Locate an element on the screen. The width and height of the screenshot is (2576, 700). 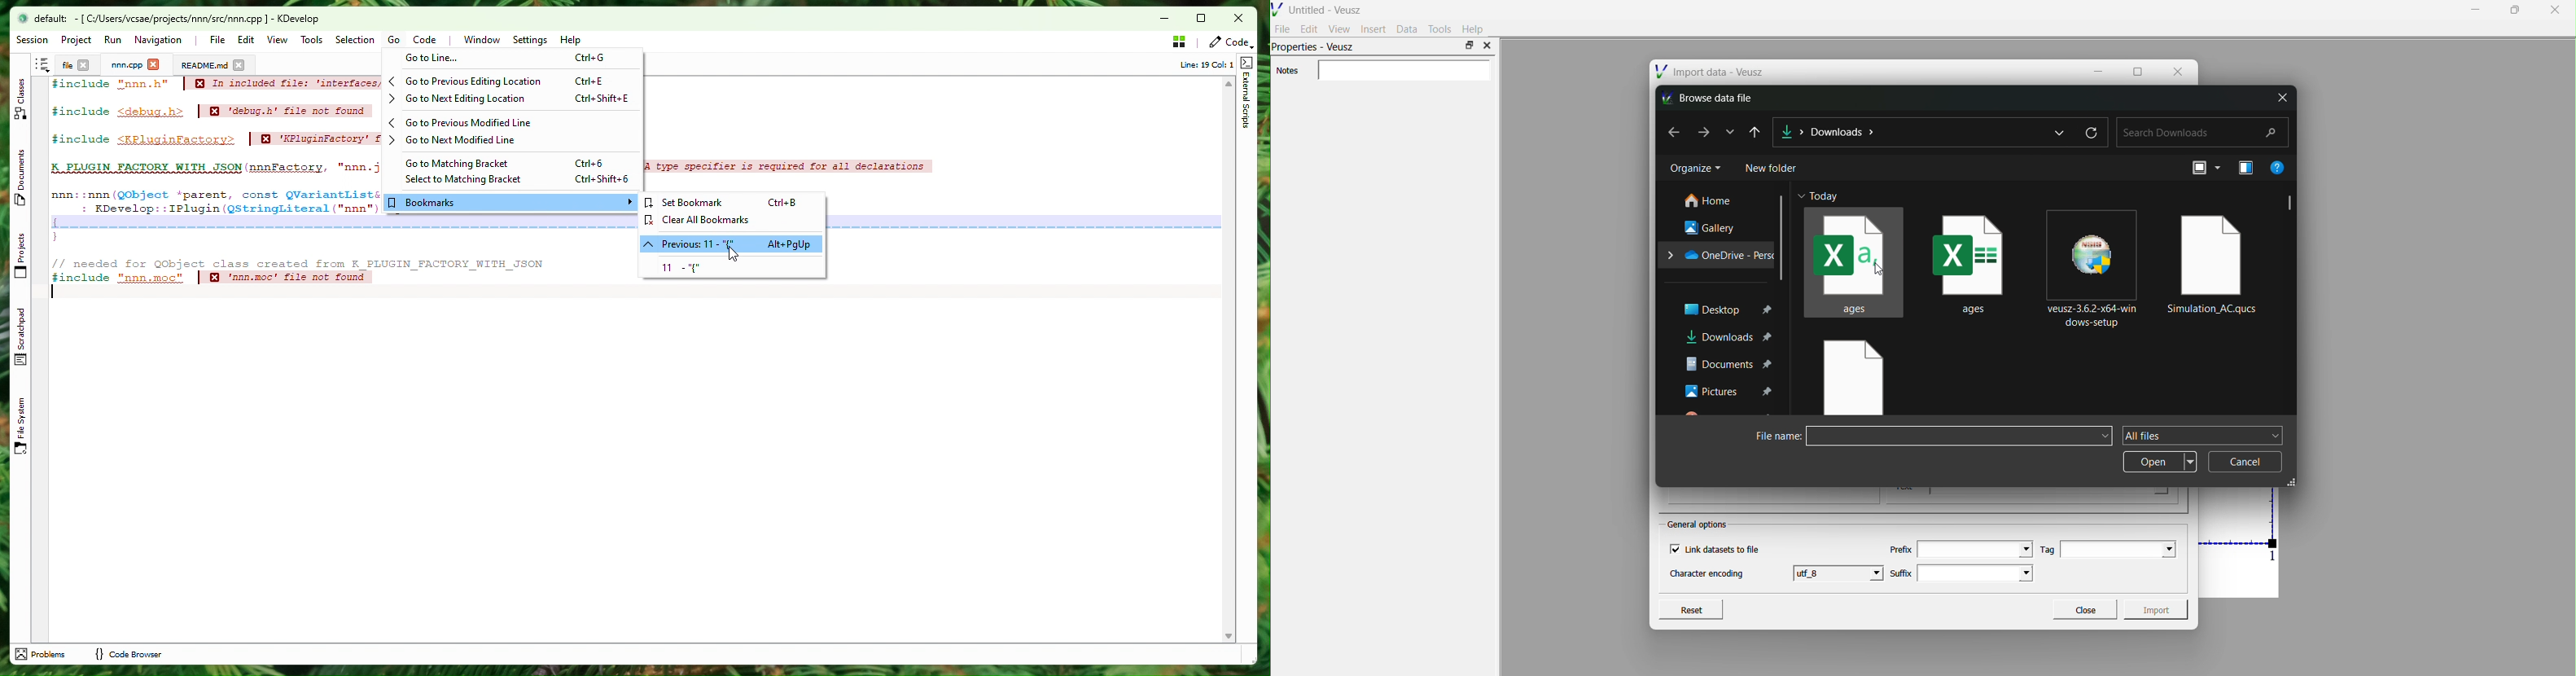
Edit is located at coordinates (1310, 29).